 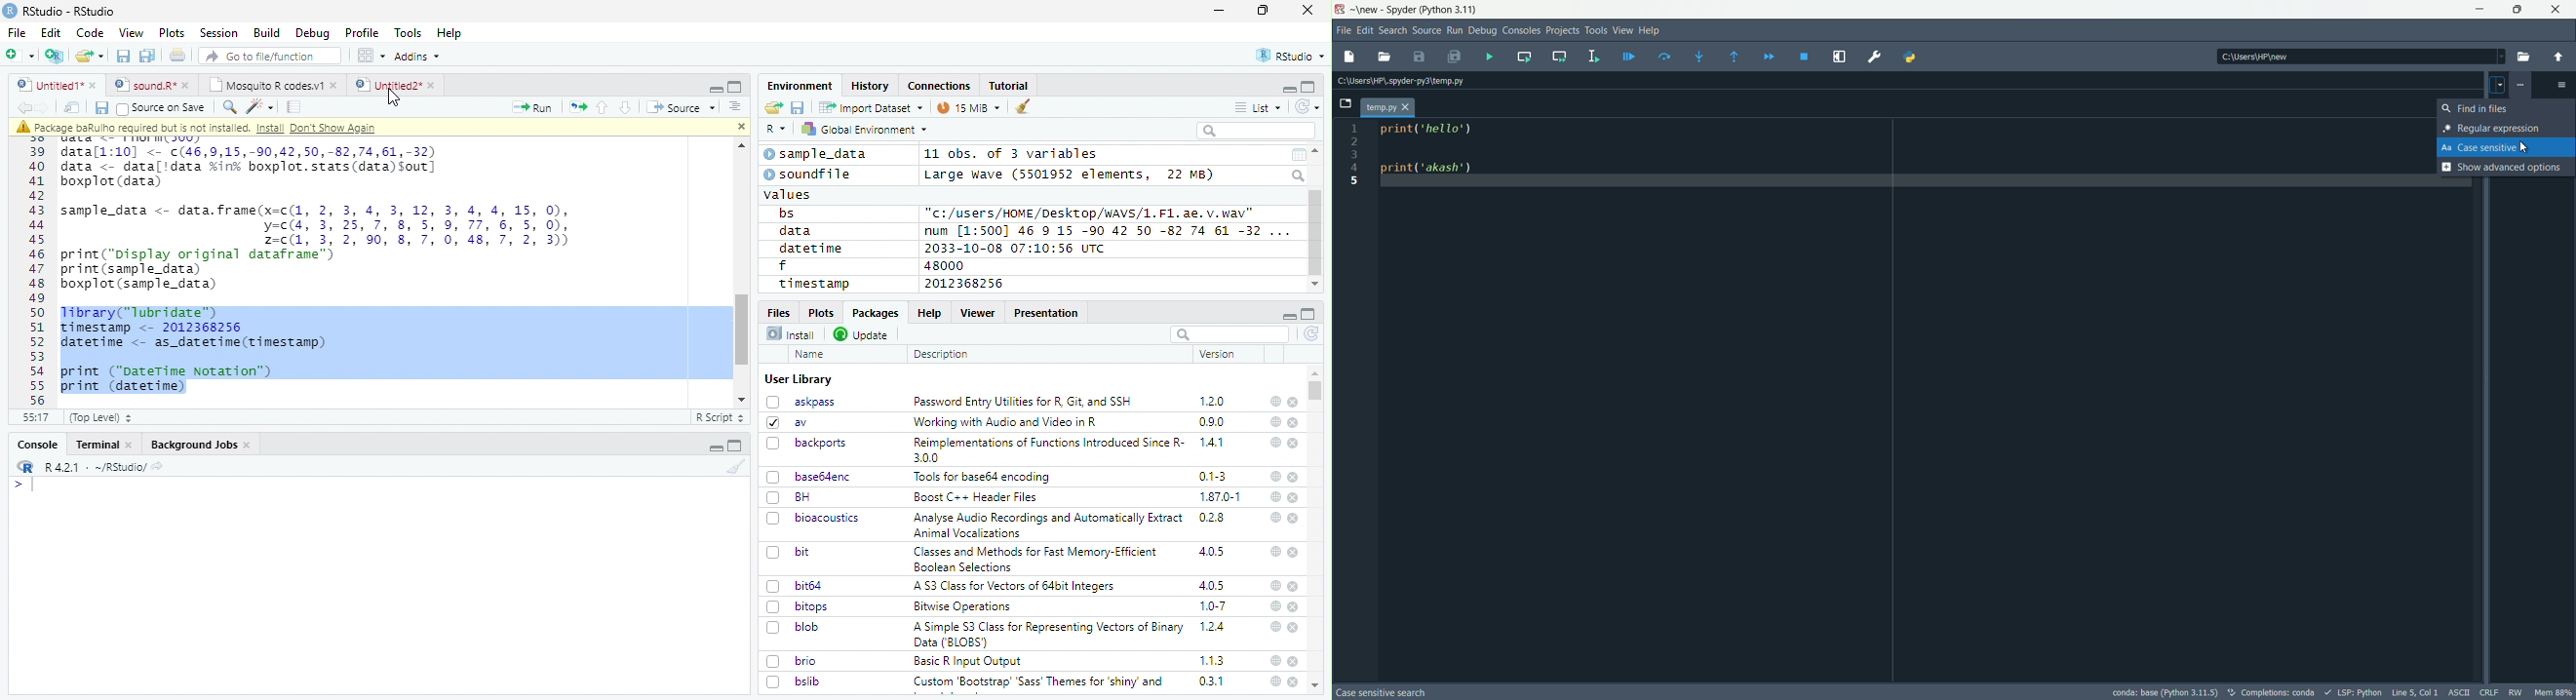 What do you see at coordinates (1288, 314) in the screenshot?
I see `minimize` at bounding box center [1288, 314].